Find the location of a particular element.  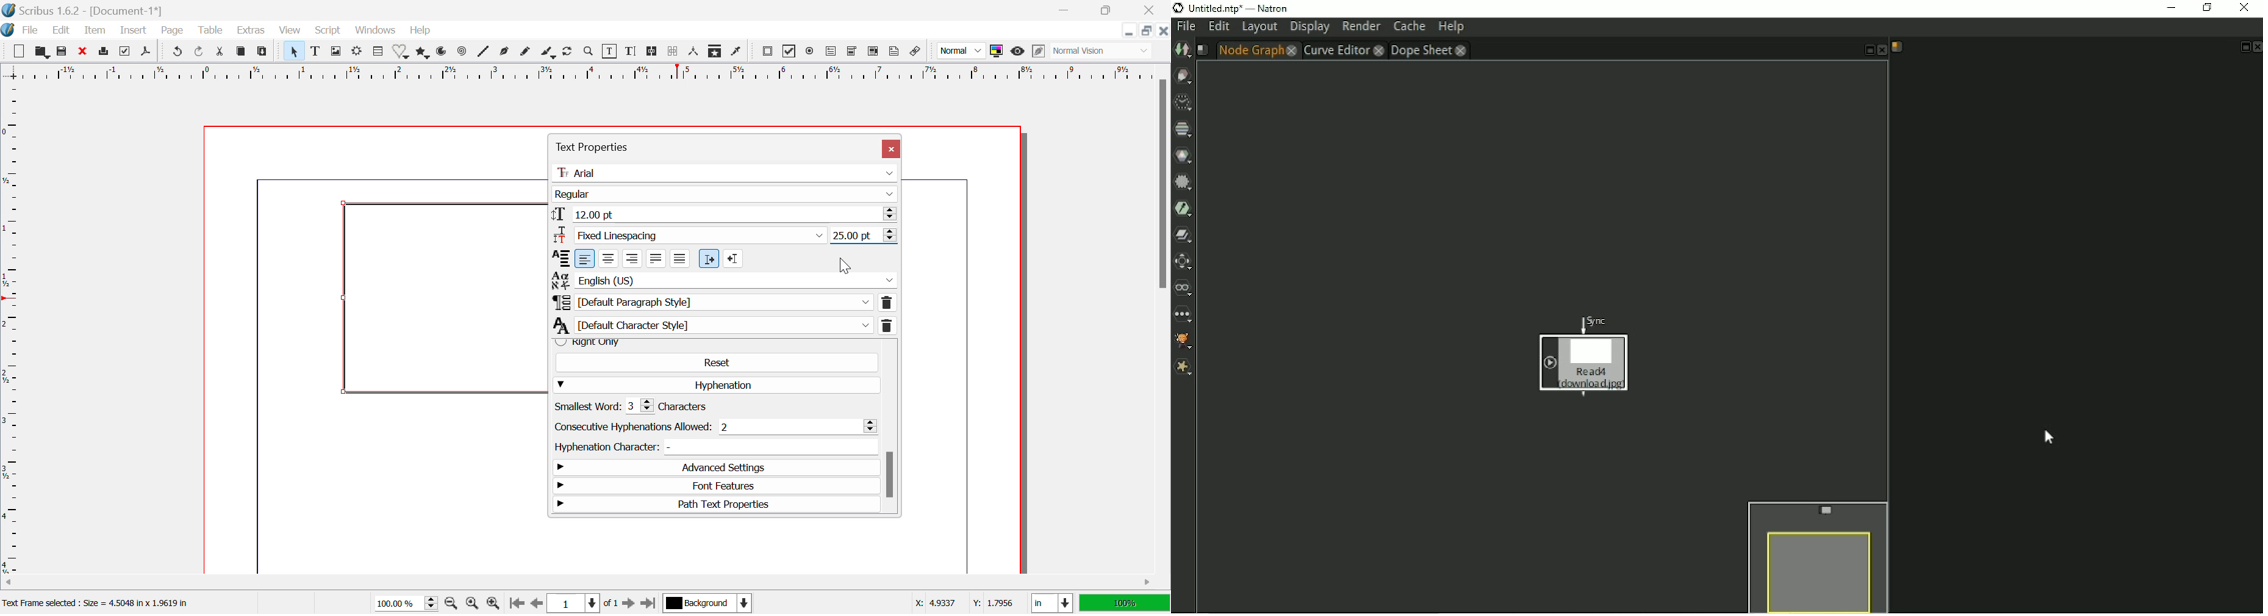

Extras is located at coordinates (250, 31).